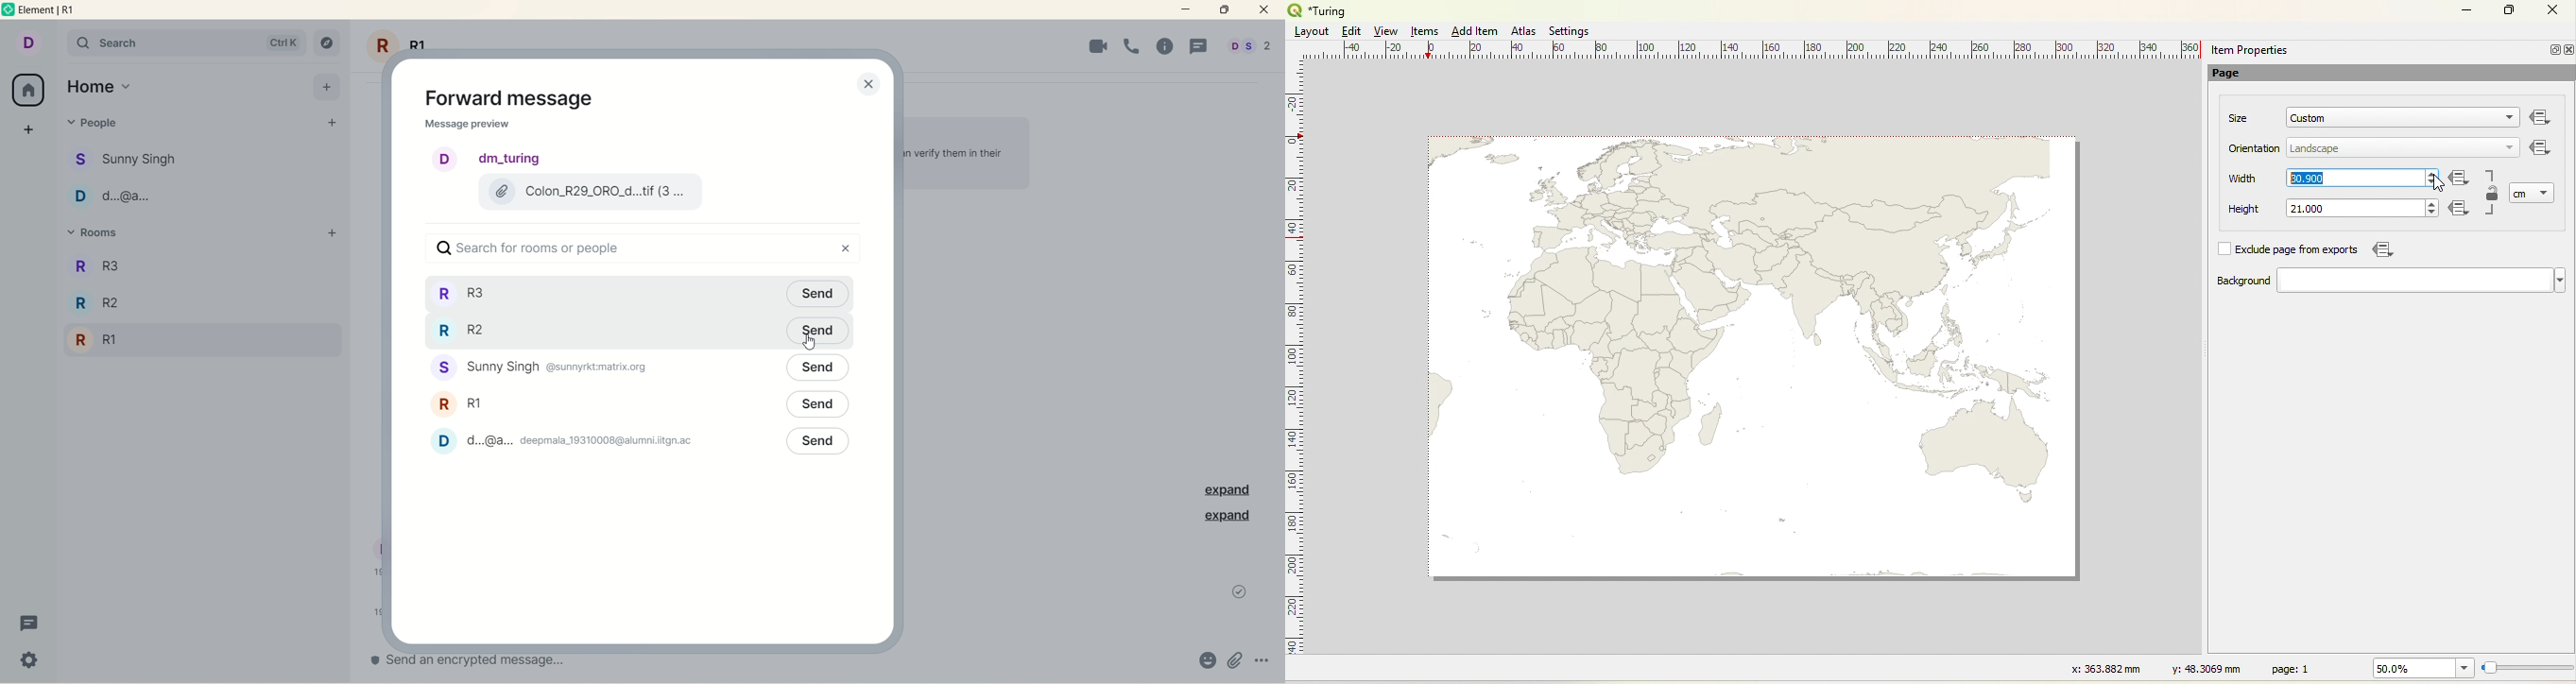 The width and height of the screenshot is (2576, 700). I want to click on all rooms, so click(27, 90).